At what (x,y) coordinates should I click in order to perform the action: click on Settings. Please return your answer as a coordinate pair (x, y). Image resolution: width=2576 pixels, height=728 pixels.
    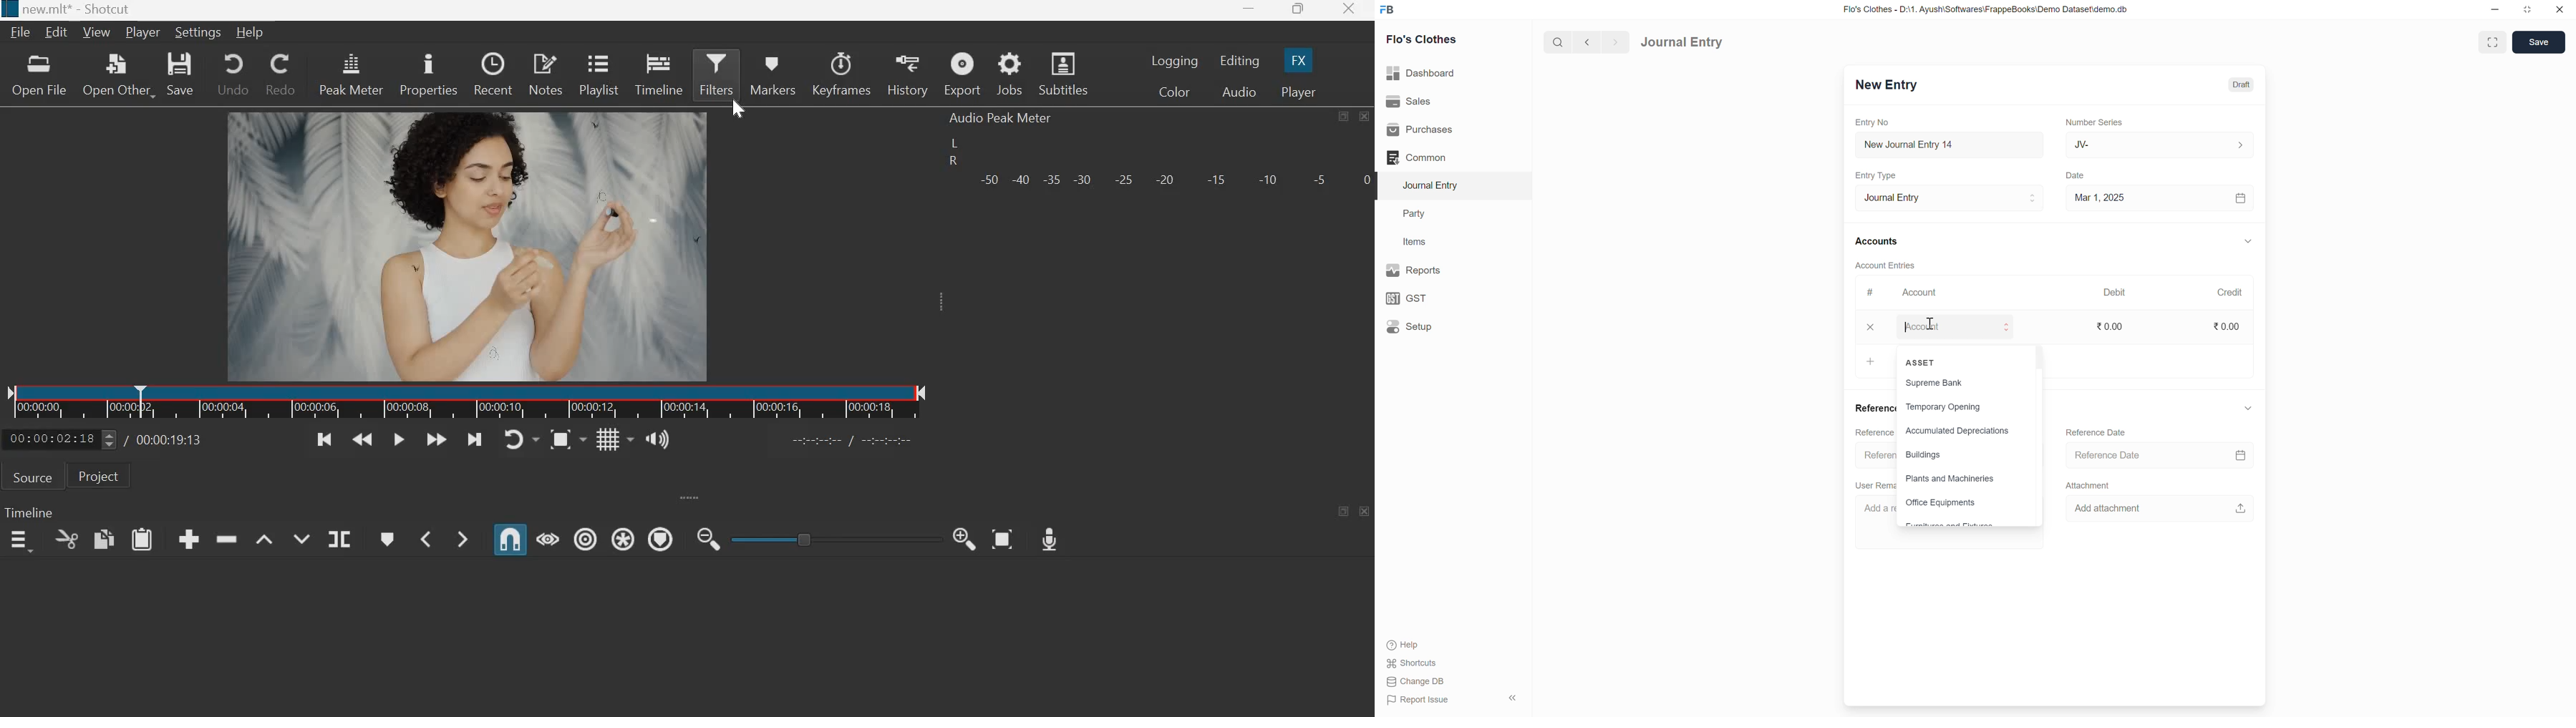
    Looking at the image, I should click on (200, 32).